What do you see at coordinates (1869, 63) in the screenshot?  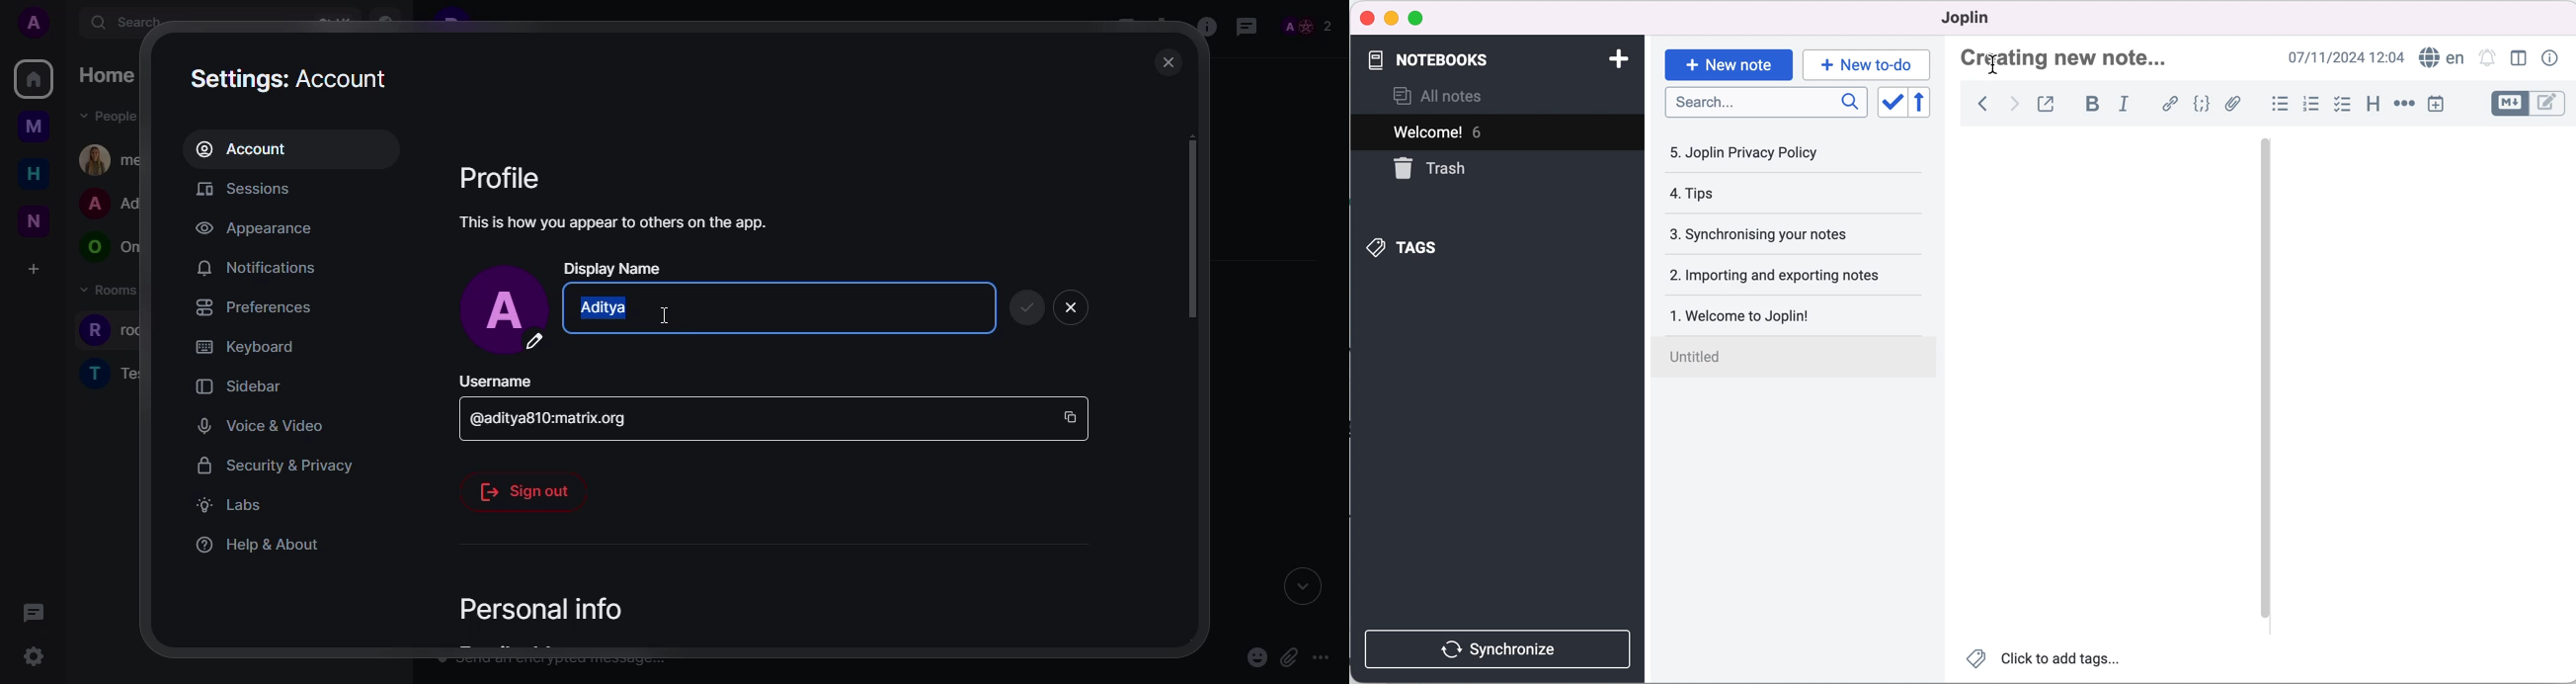 I see `new to-do` at bounding box center [1869, 63].